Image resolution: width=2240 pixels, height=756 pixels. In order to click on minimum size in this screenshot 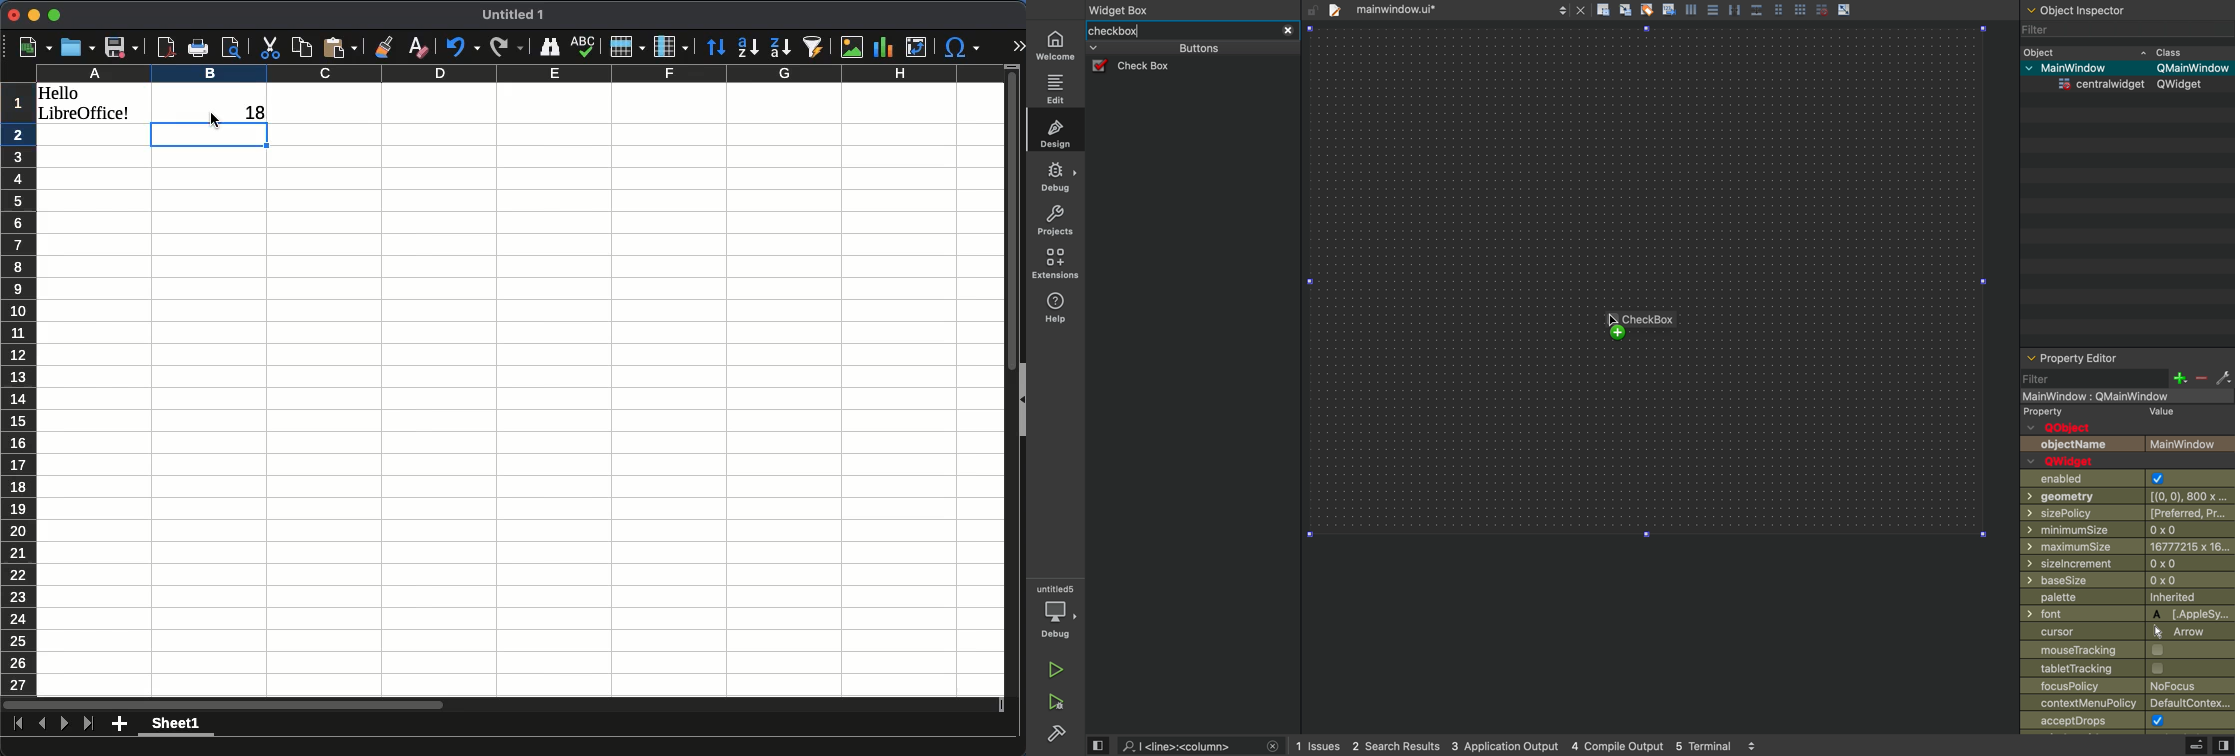, I will do `click(2105, 530)`.